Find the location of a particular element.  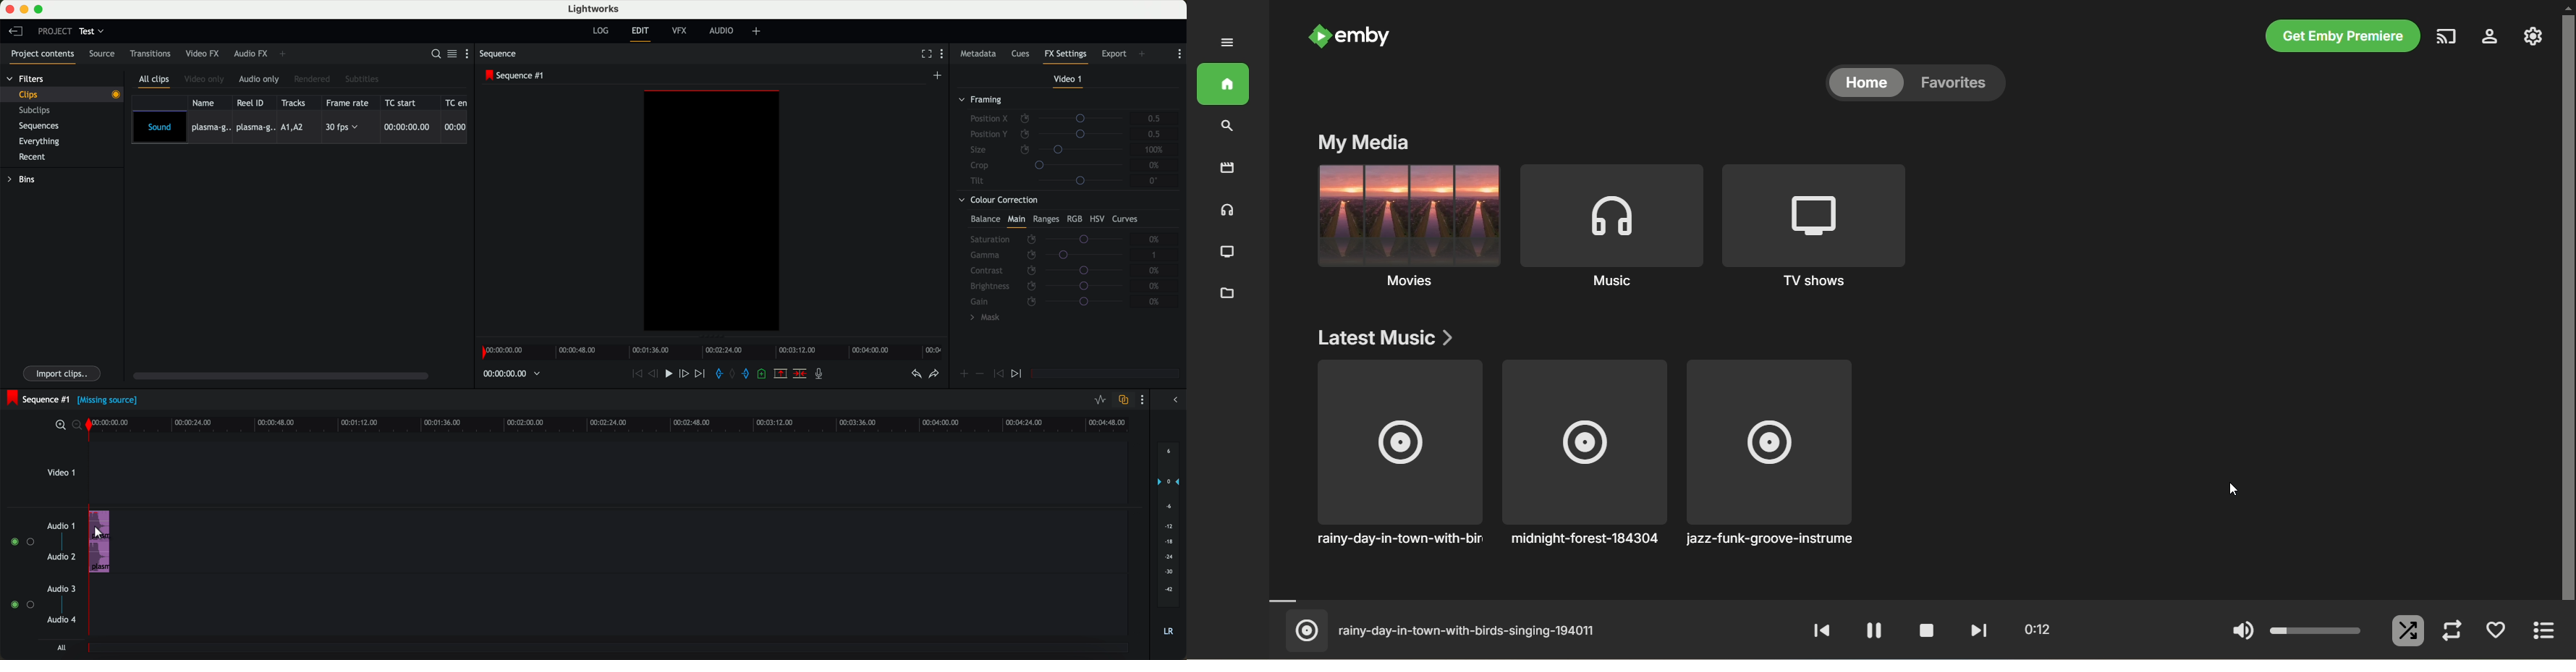

add is located at coordinates (1142, 54).